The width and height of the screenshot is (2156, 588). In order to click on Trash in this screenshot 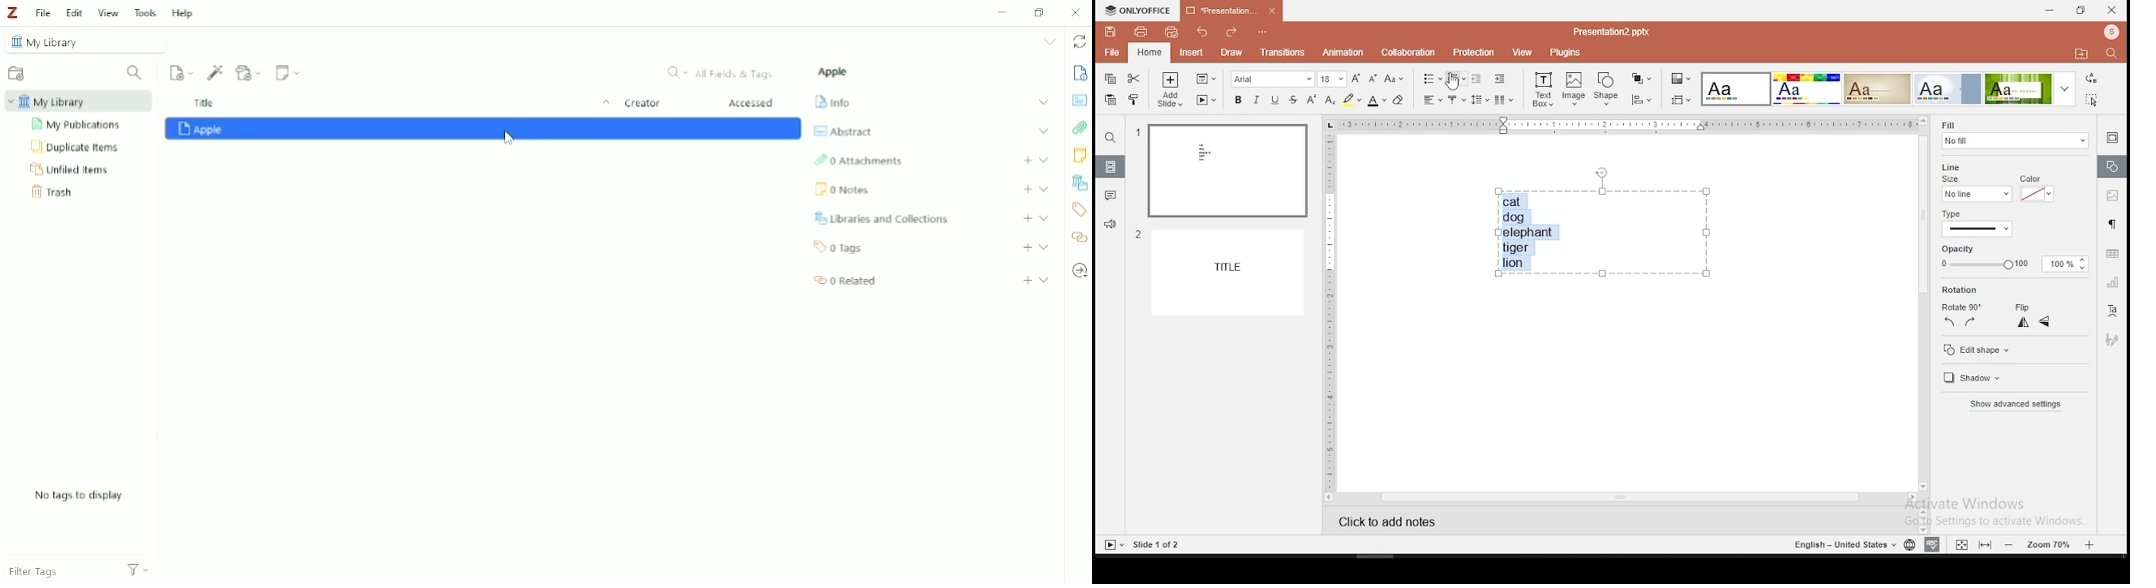, I will do `click(55, 193)`.